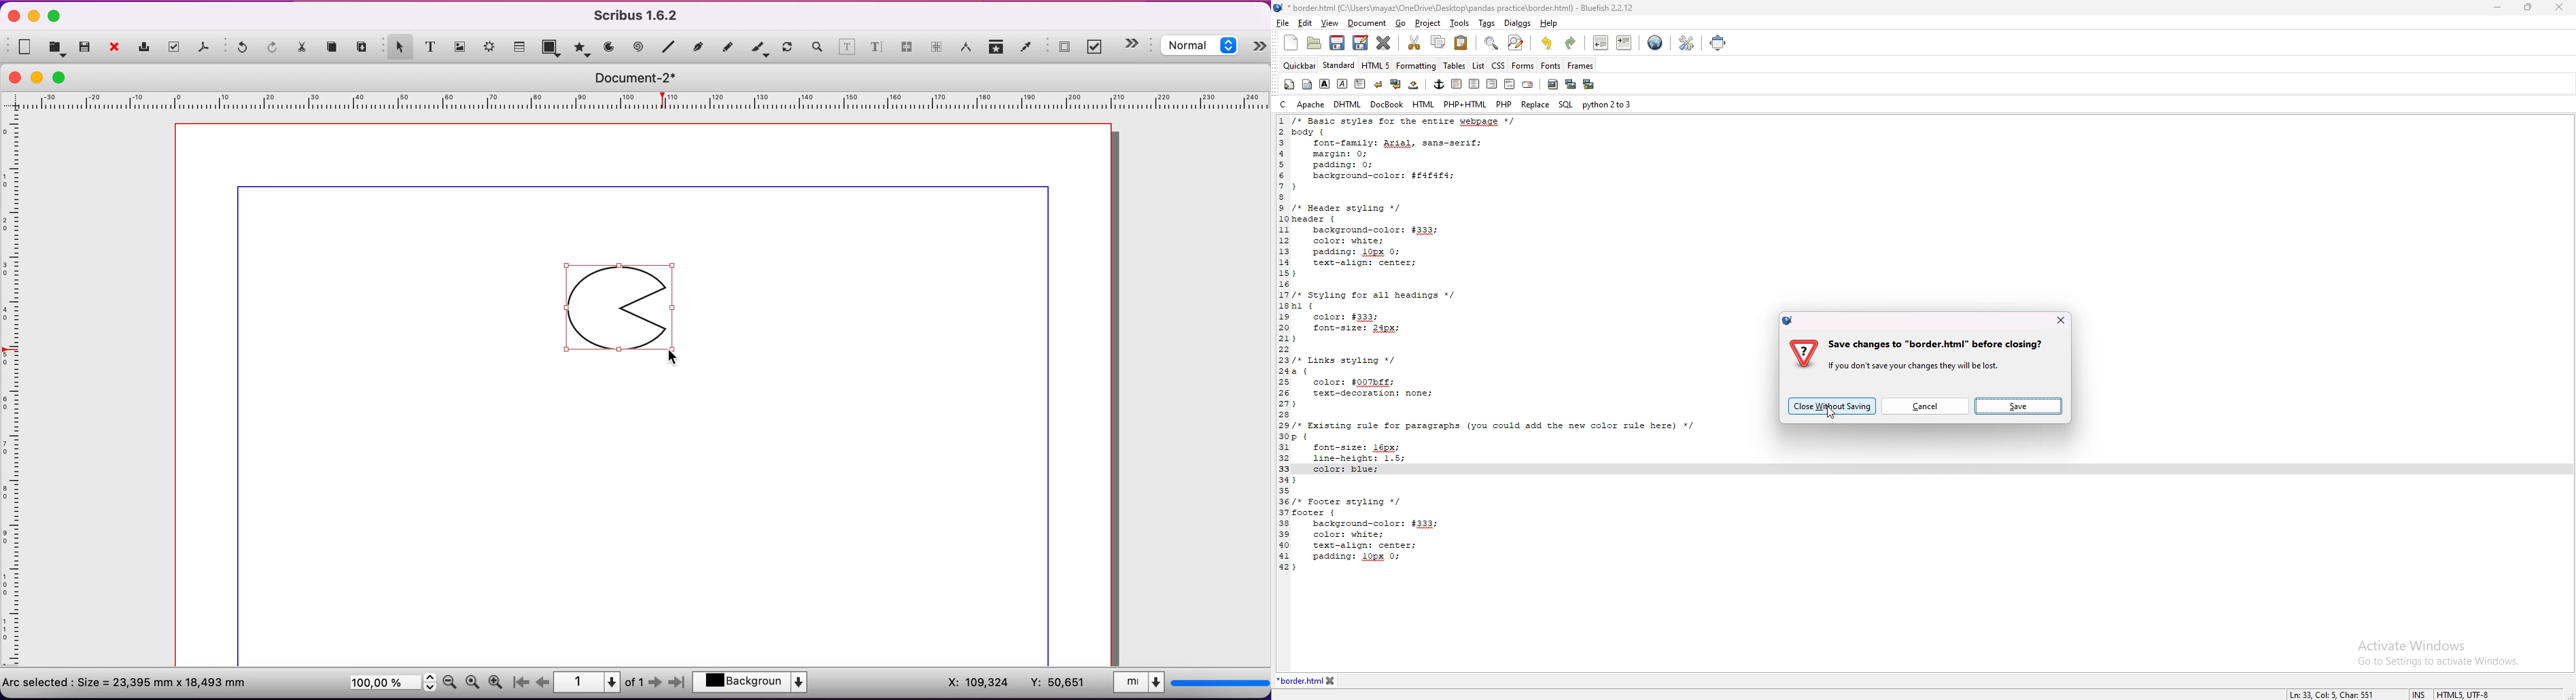 The height and width of the screenshot is (700, 2576). Describe the element at coordinates (450, 681) in the screenshot. I see `zoom out` at that location.